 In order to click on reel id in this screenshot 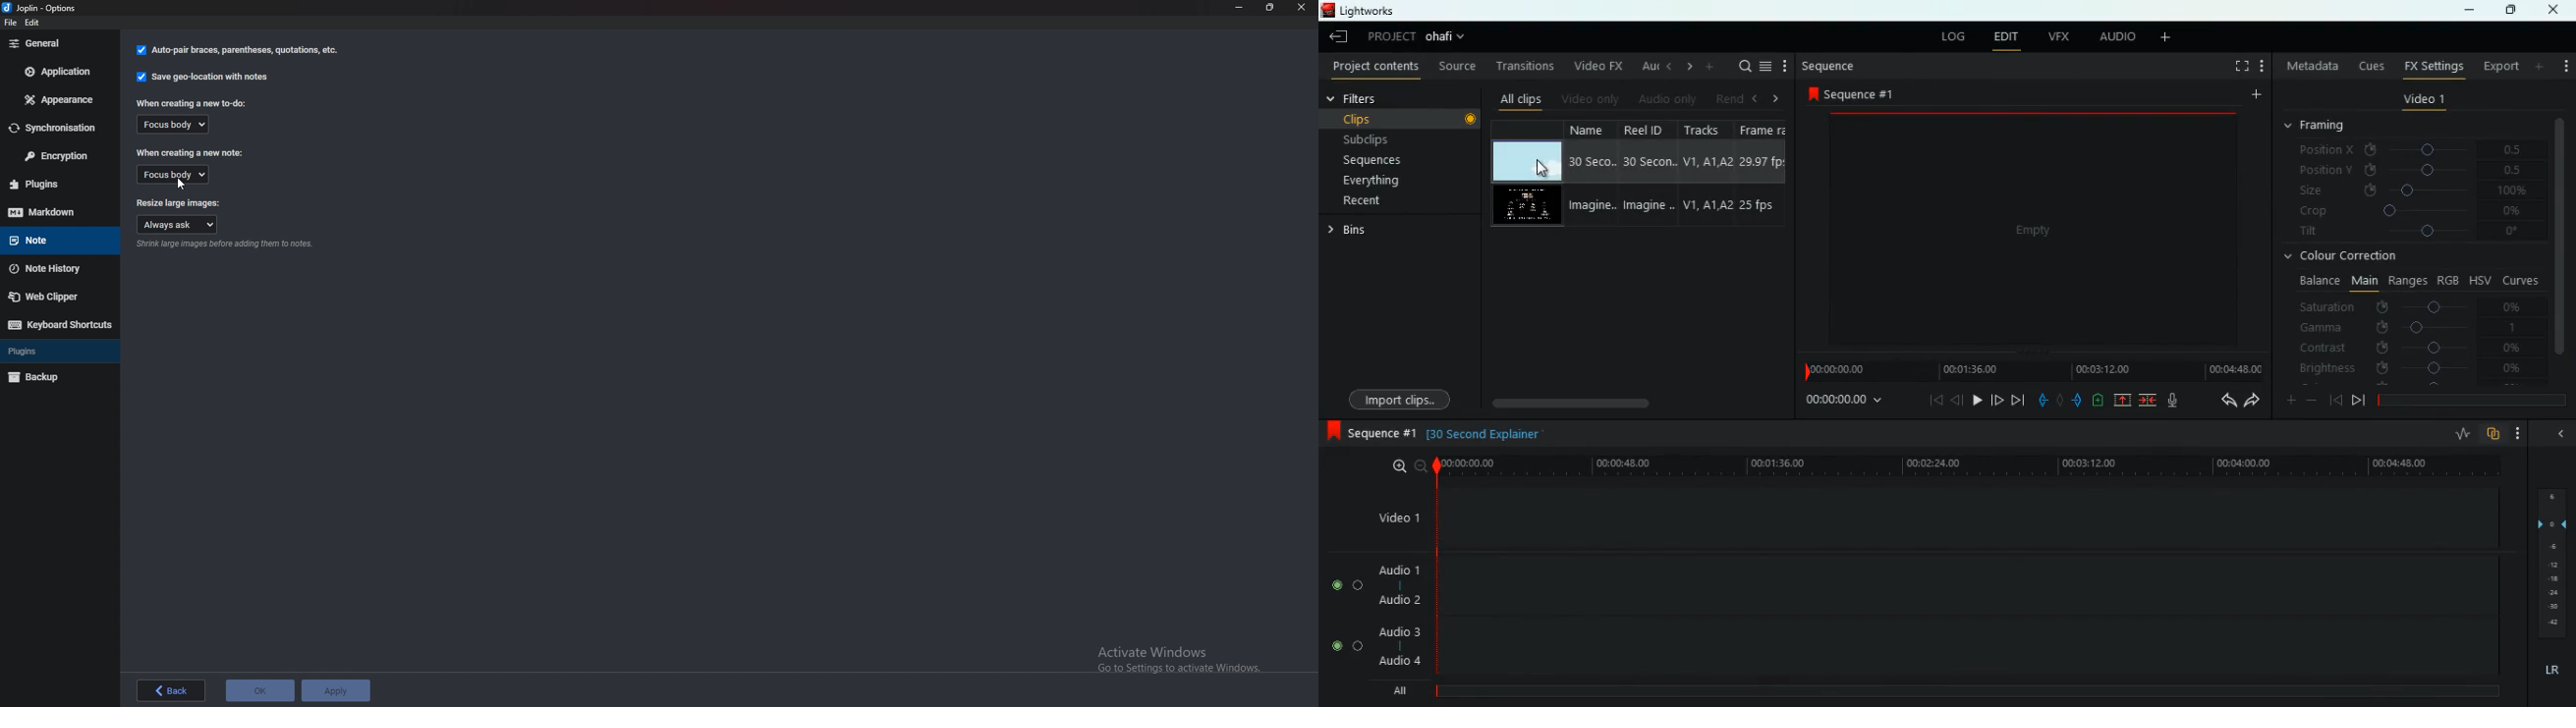, I will do `click(1650, 129)`.